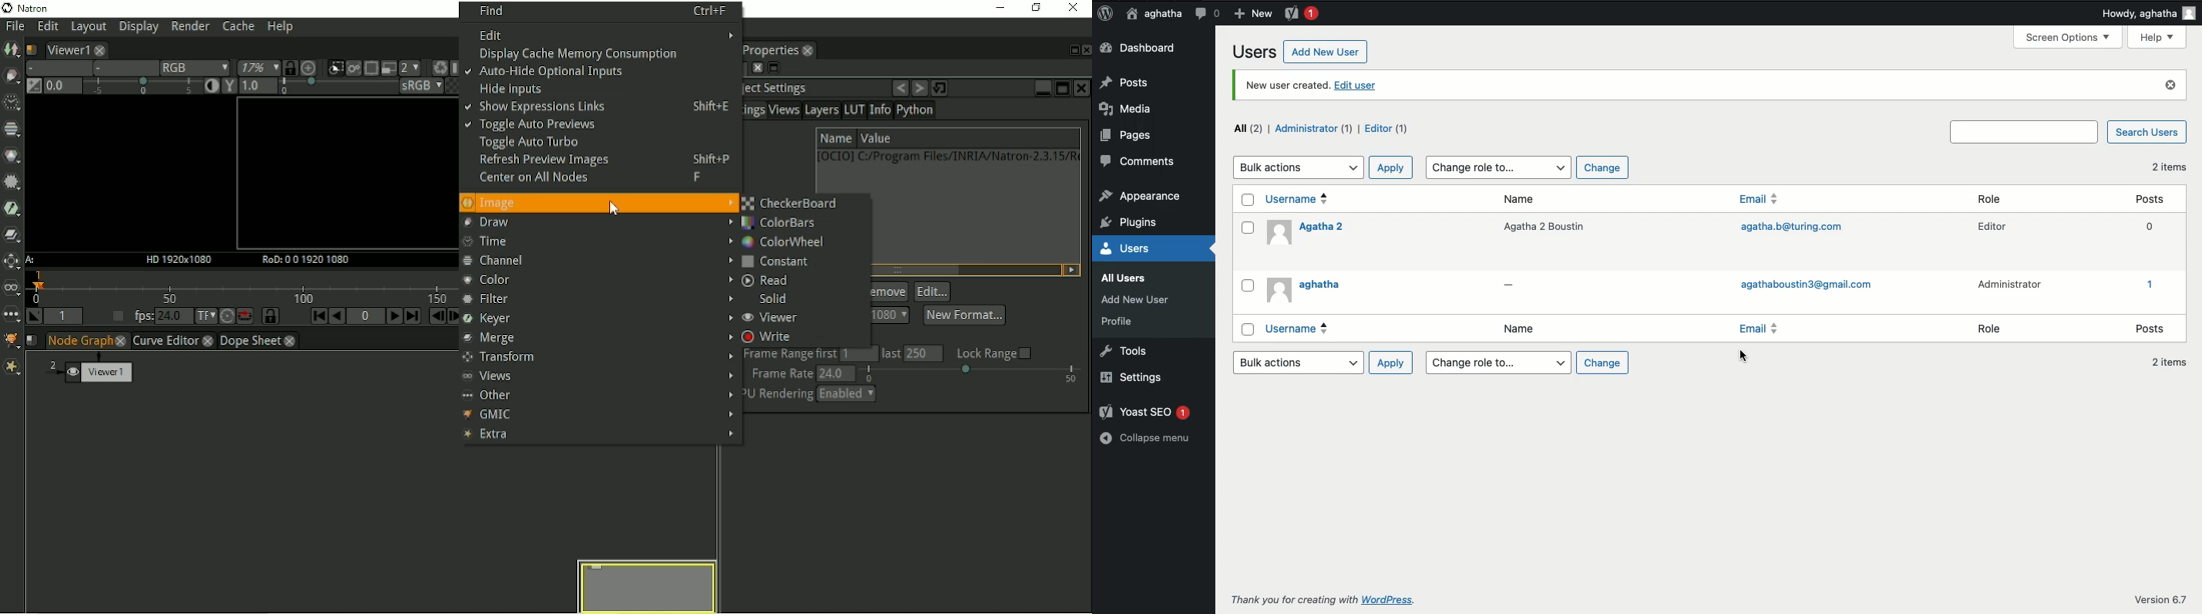  I want to click on -, so click(1509, 289).